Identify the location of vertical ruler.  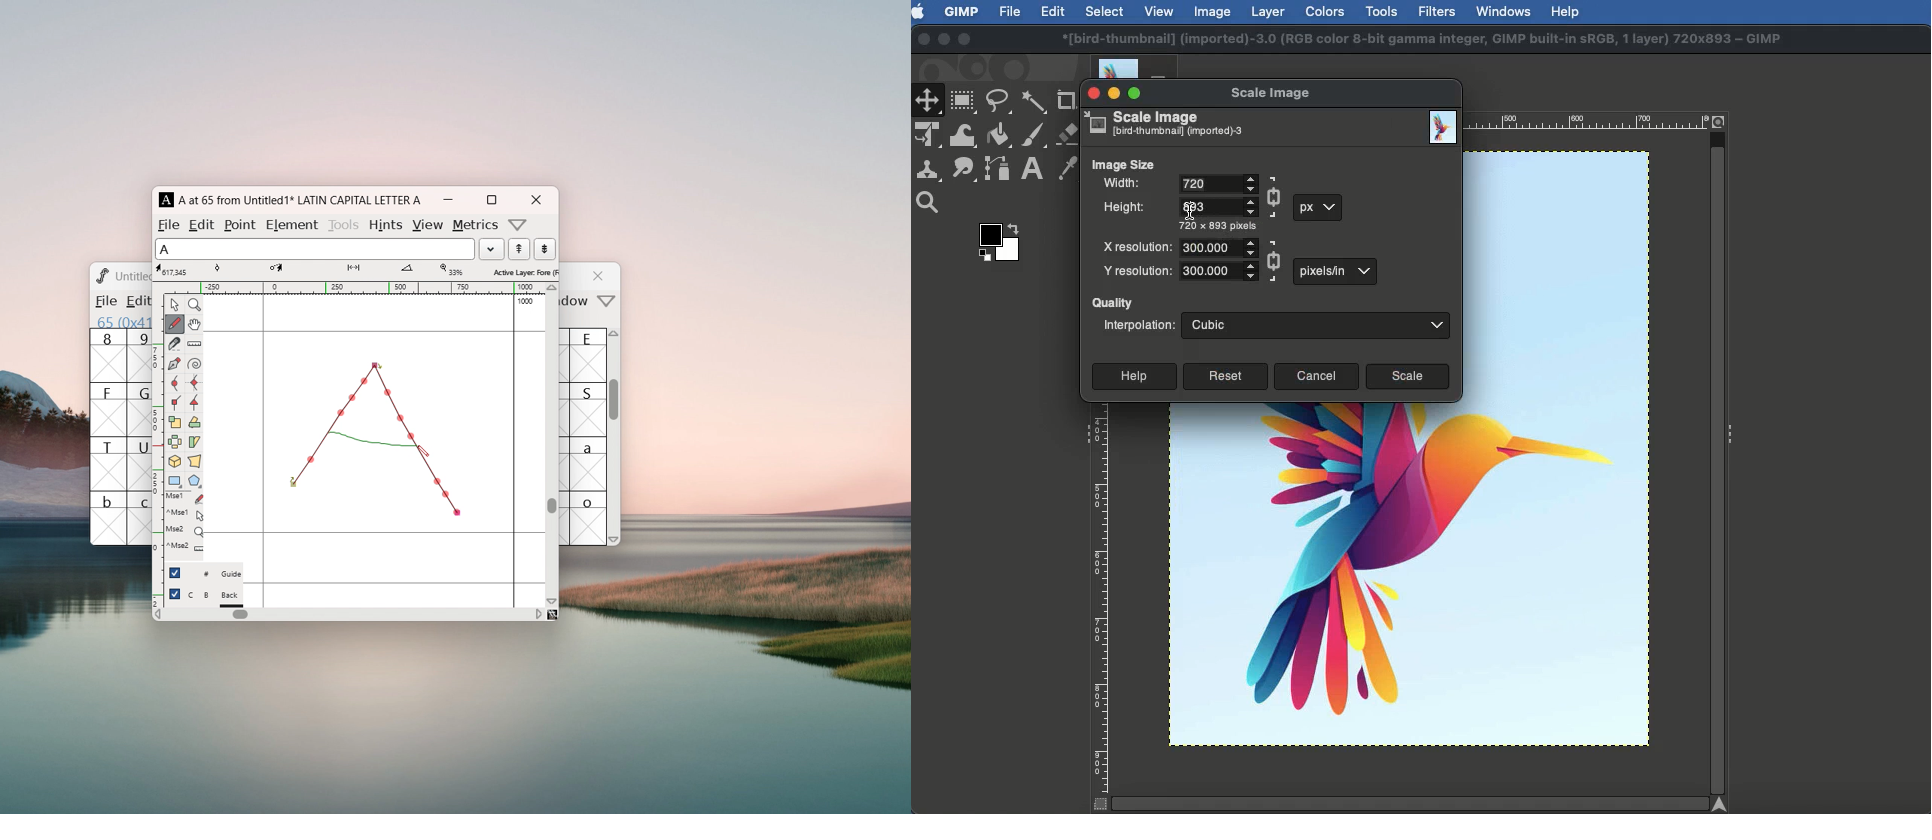
(158, 449).